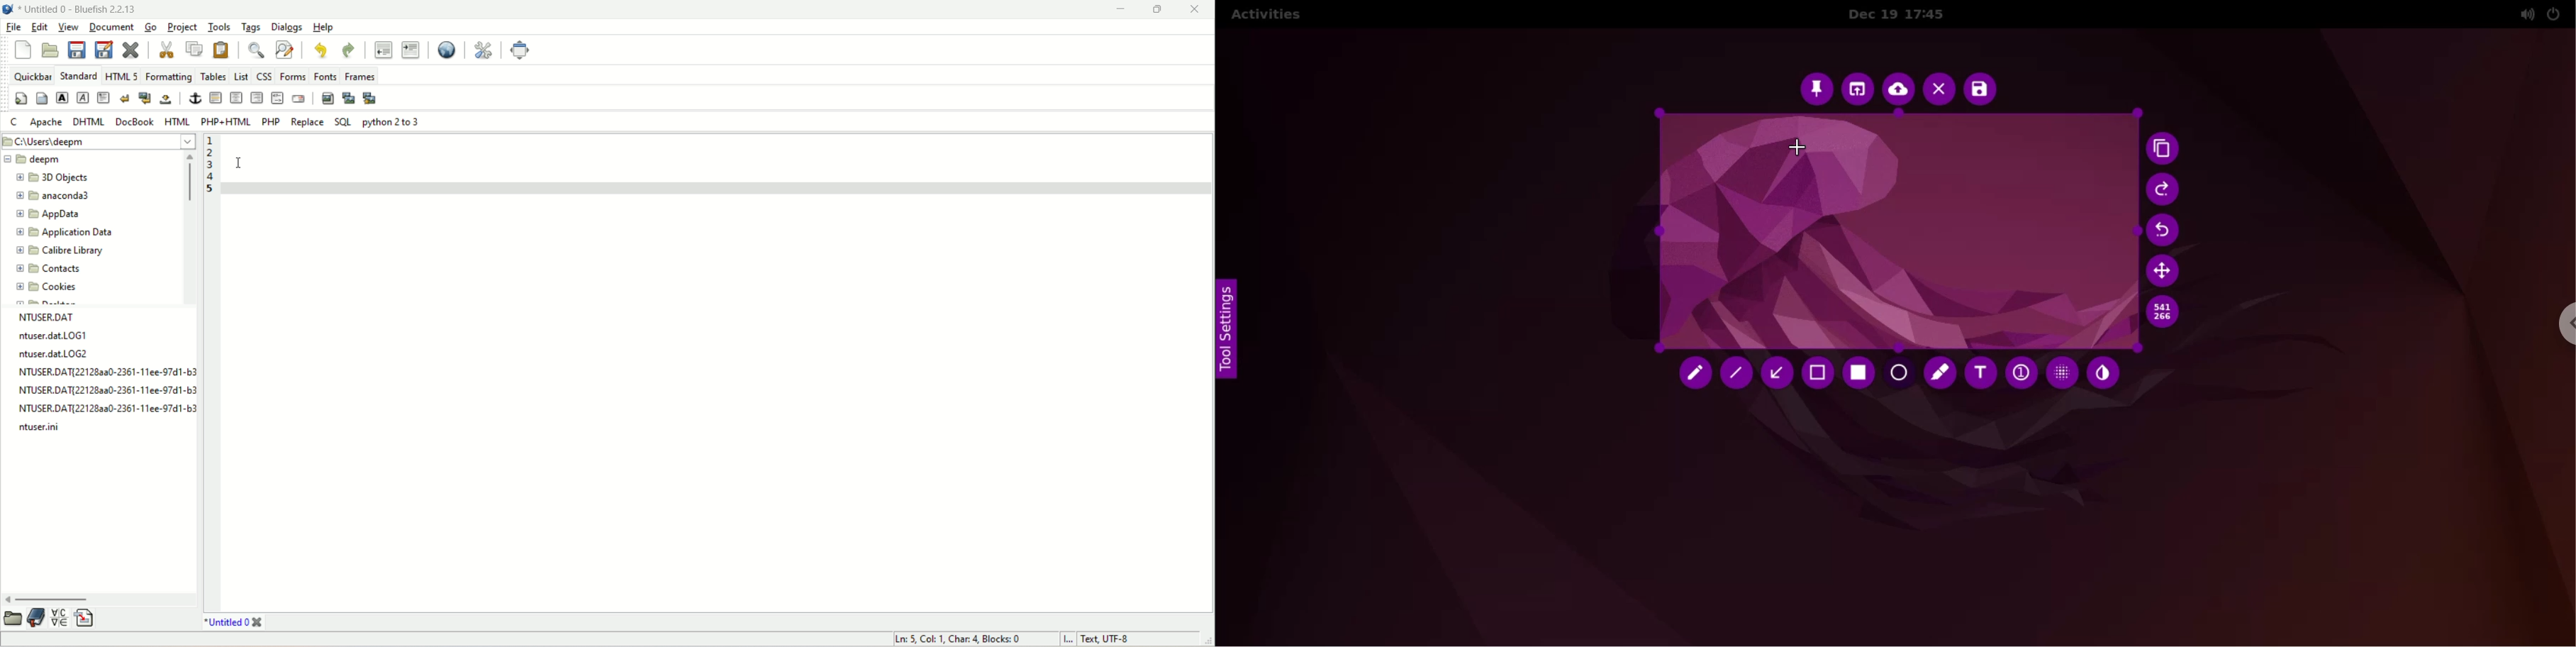 Image resolution: width=2576 pixels, height=672 pixels. What do you see at coordinates (283, 50) in the screenshot?
I see `advance find and replace` at bounding box center [283, 50].